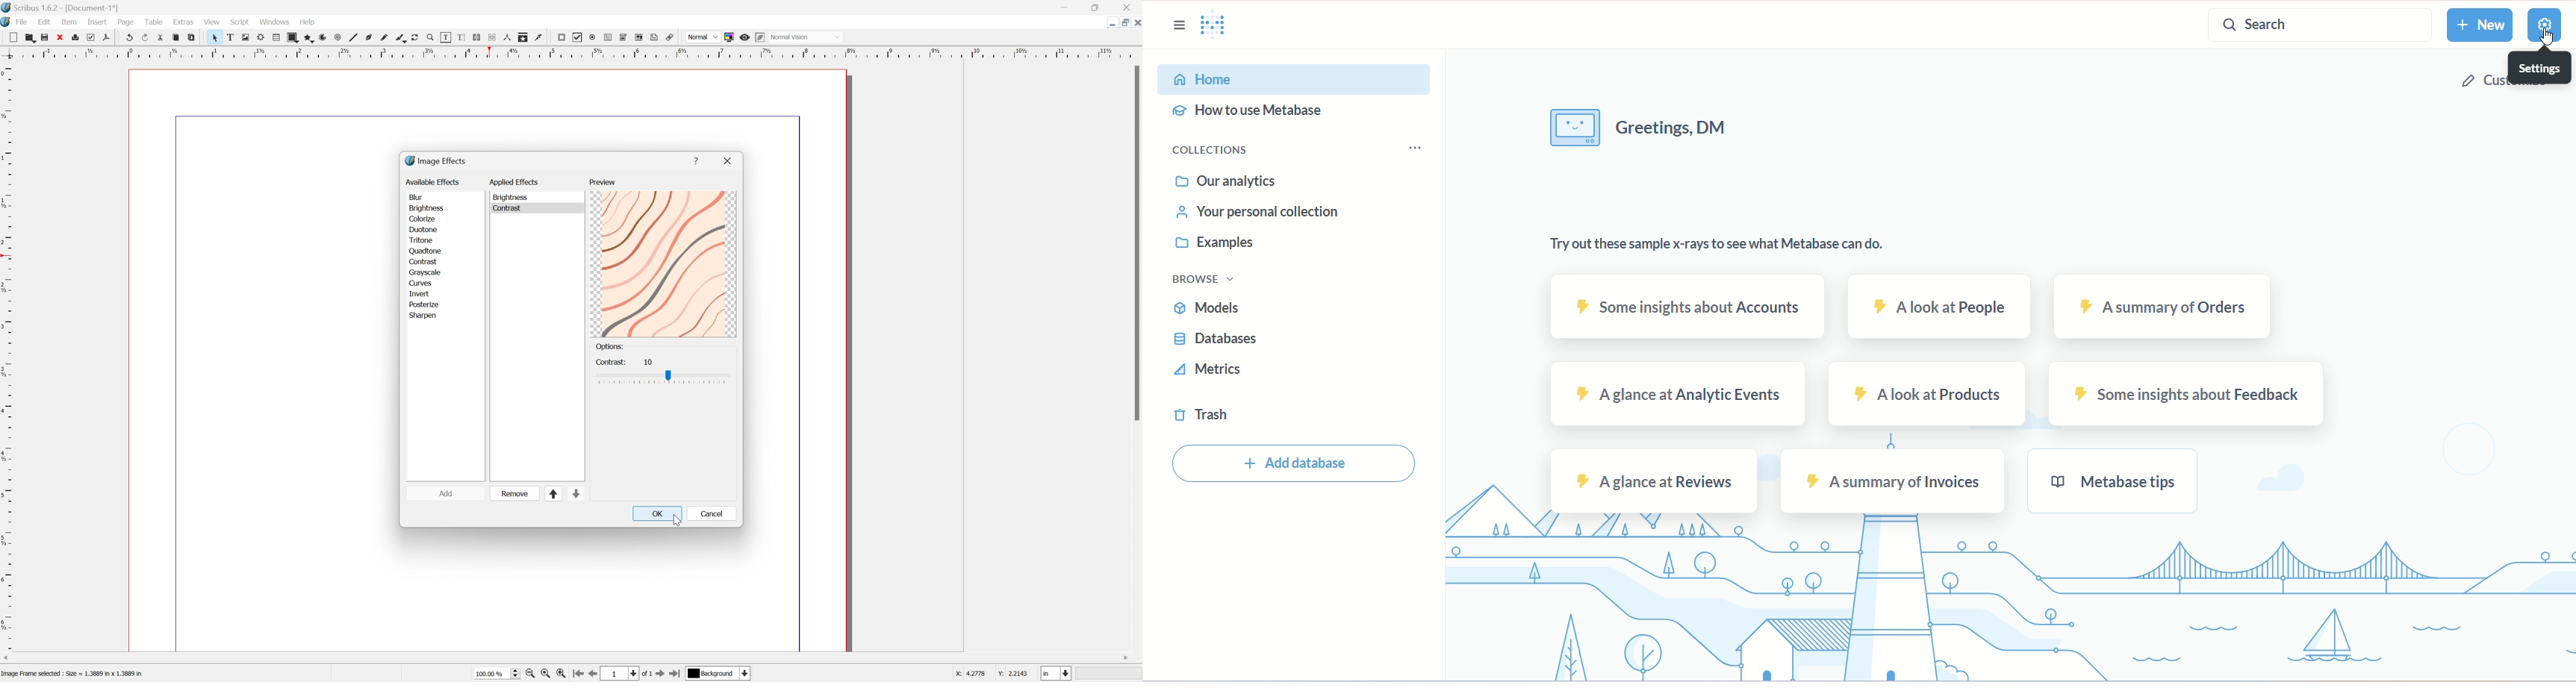 The height and width of the screenshot is (700, 2576). What do you see at coordinates (422, 292) in the screenshot?
I see `invert` at bounding box center [422, 292].